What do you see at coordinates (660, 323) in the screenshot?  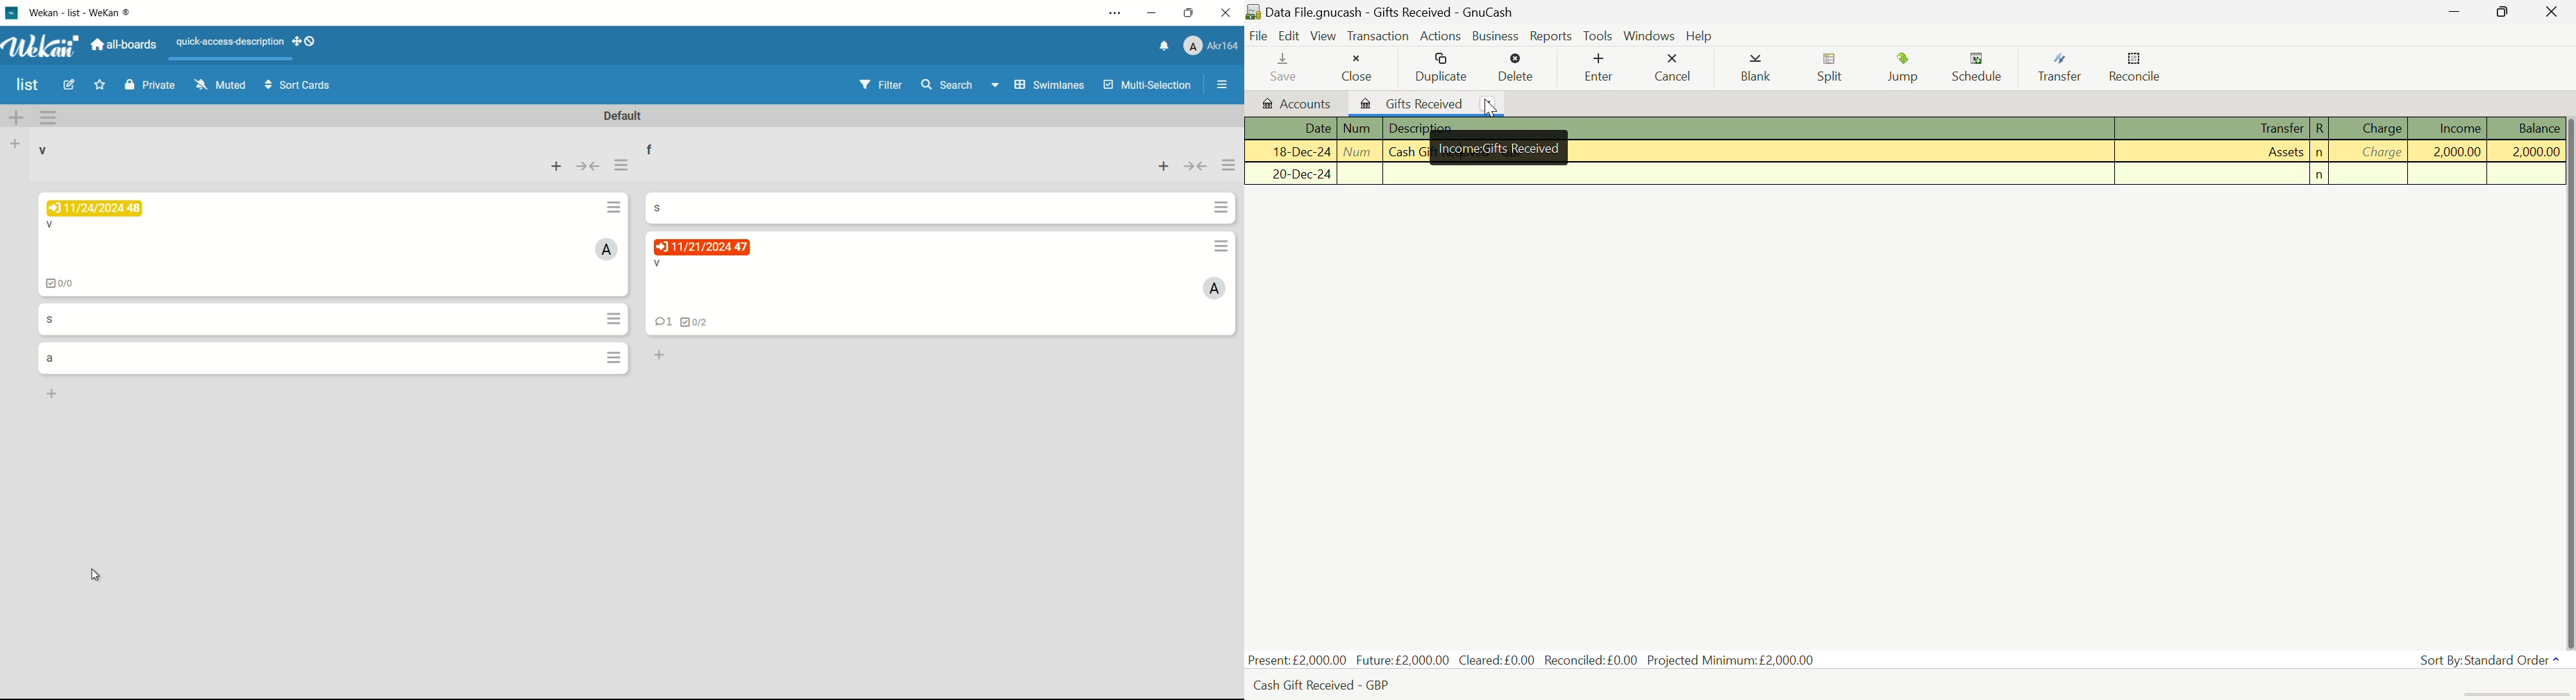 I see `comment` at bounding box center [660, 323].